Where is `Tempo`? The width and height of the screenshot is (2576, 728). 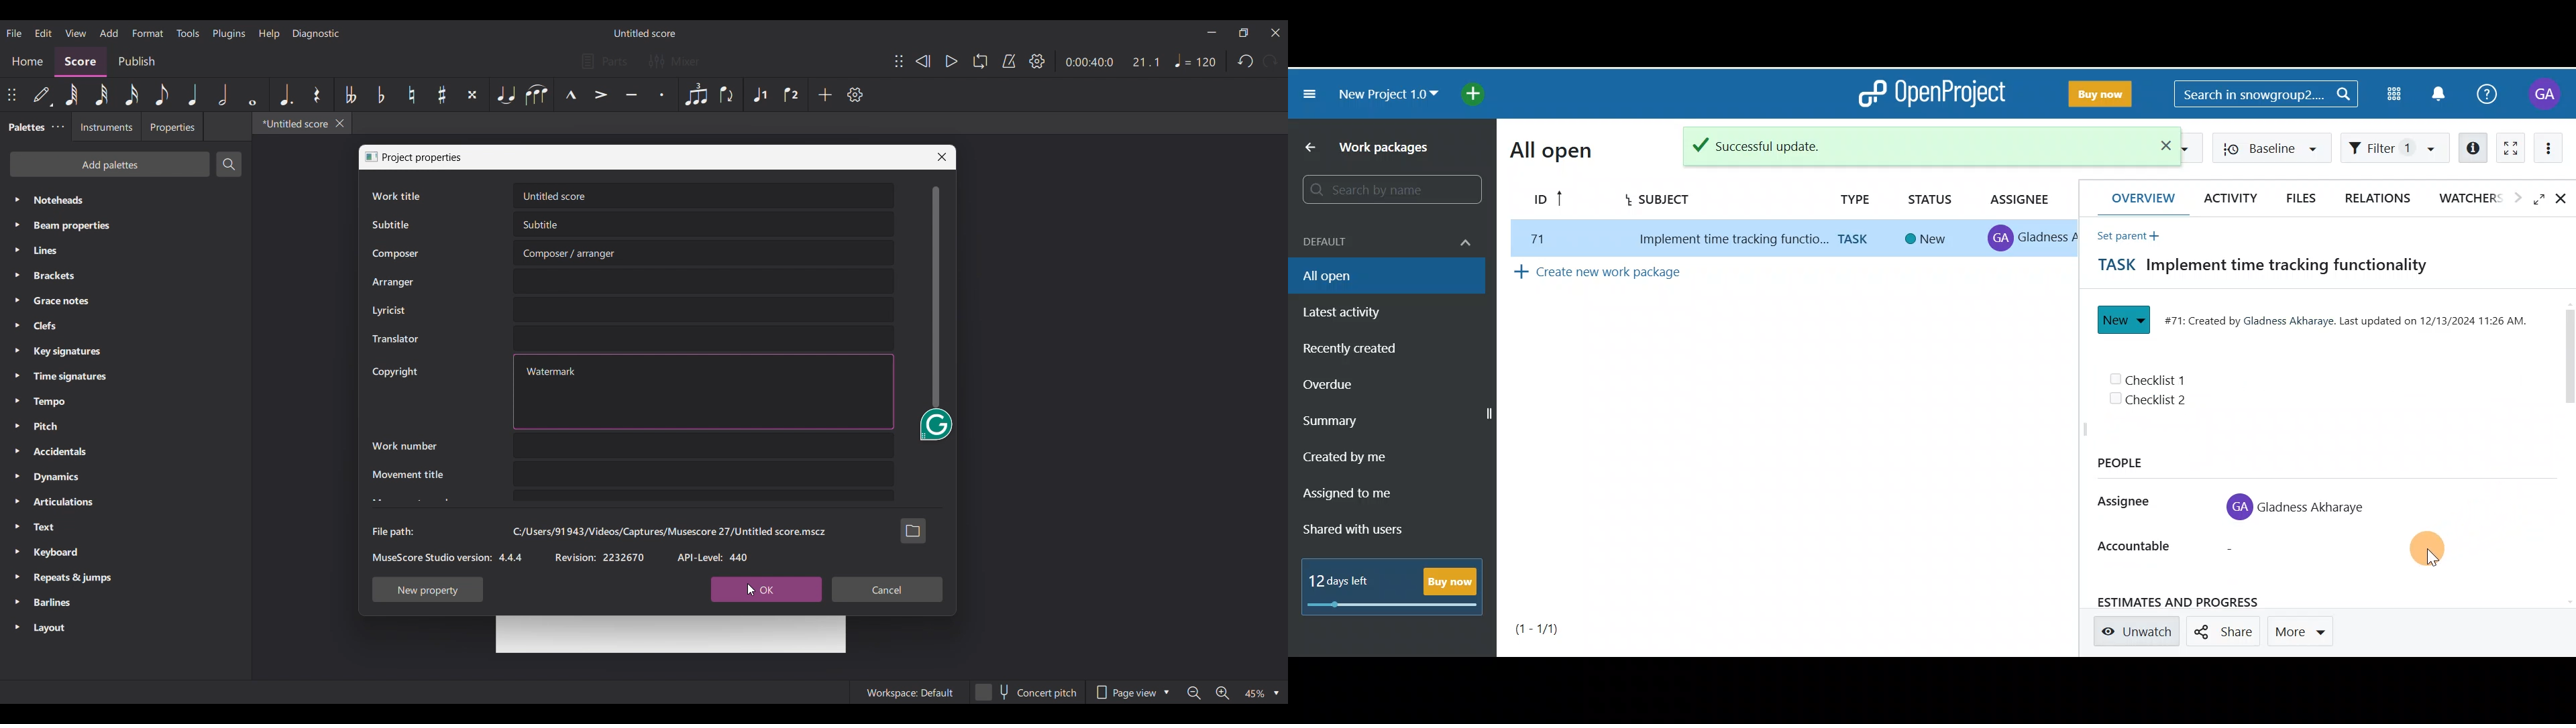
Tempo is located at coordinates (1196, 60).